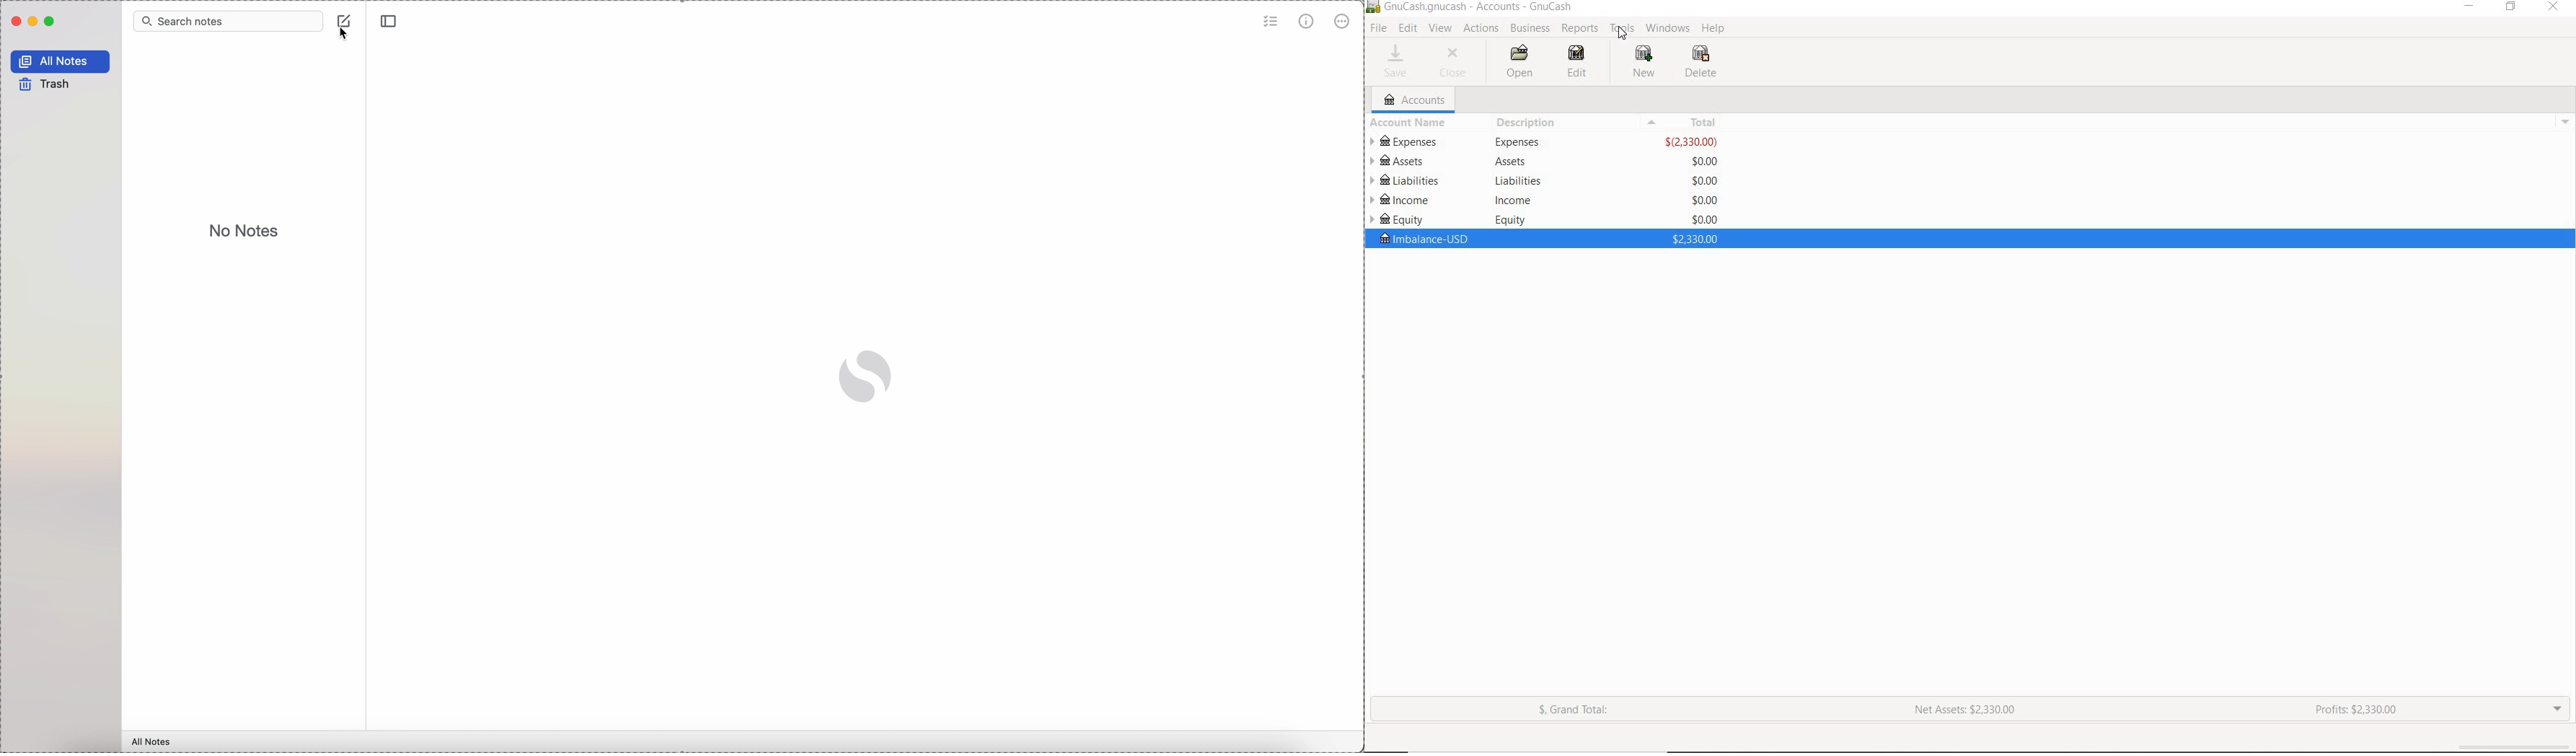  What do you see at coordinates (1547, 240) in the screenshot?
I see `imbalance-USD` at bounding box center [1547, 240].